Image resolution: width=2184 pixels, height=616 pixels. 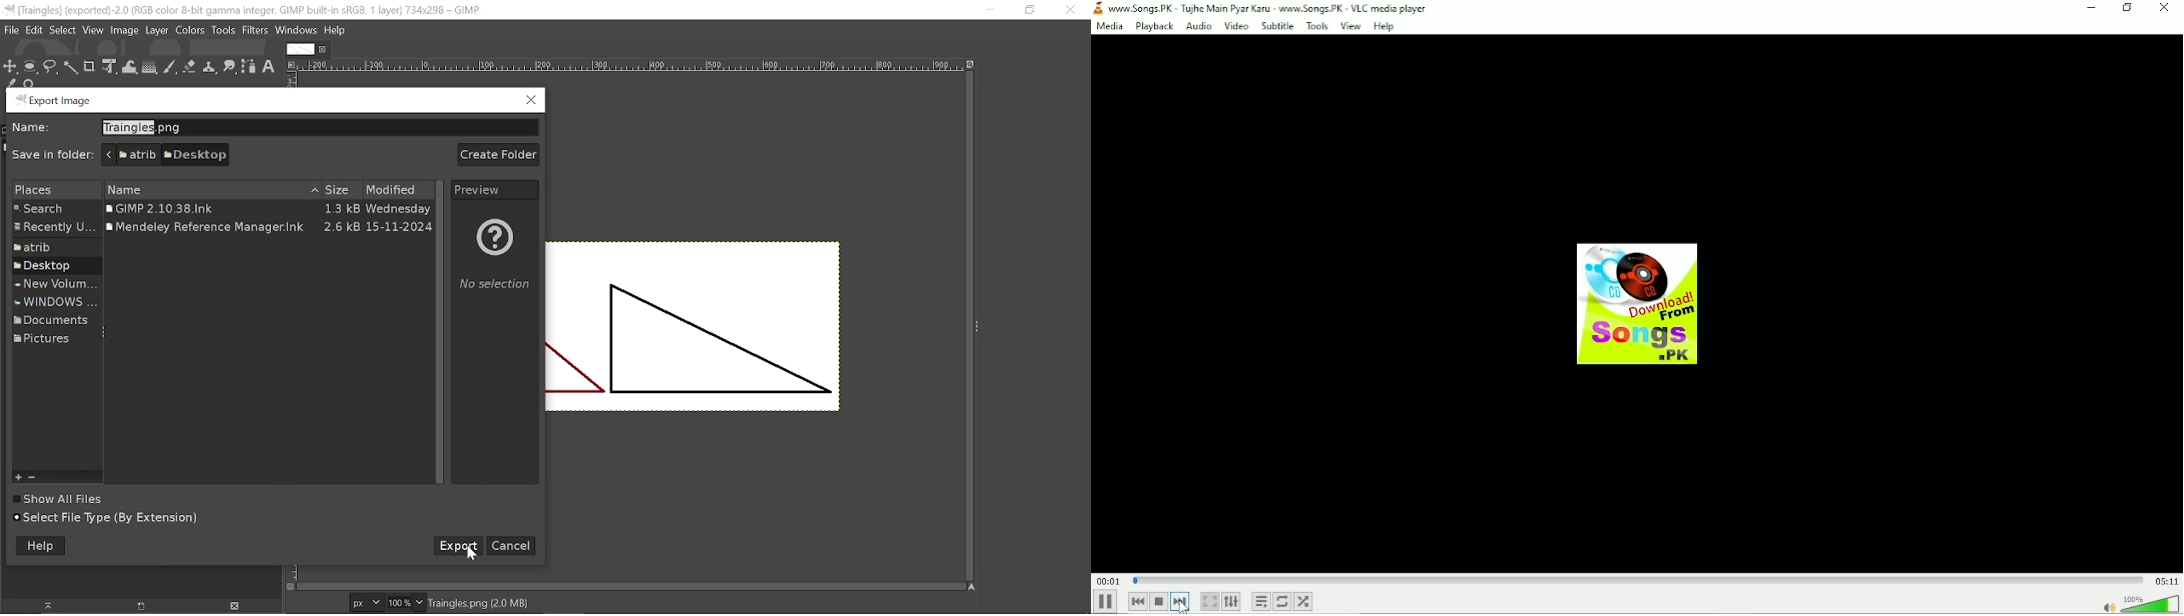 I want to click on Help, so click(x=335, y=30).